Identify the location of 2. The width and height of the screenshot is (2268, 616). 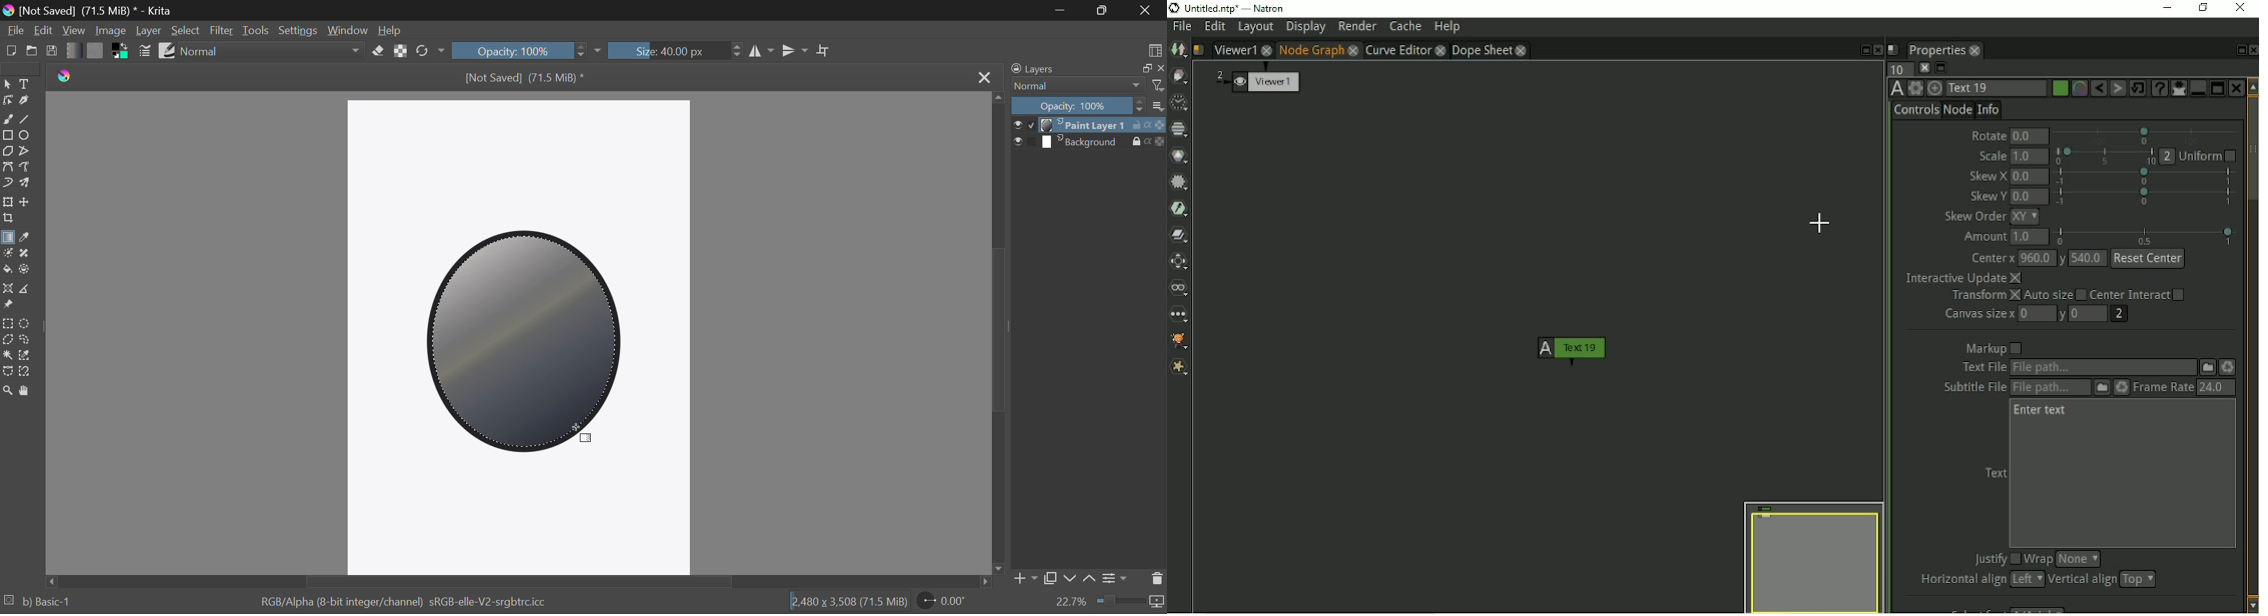
(2120, 315).